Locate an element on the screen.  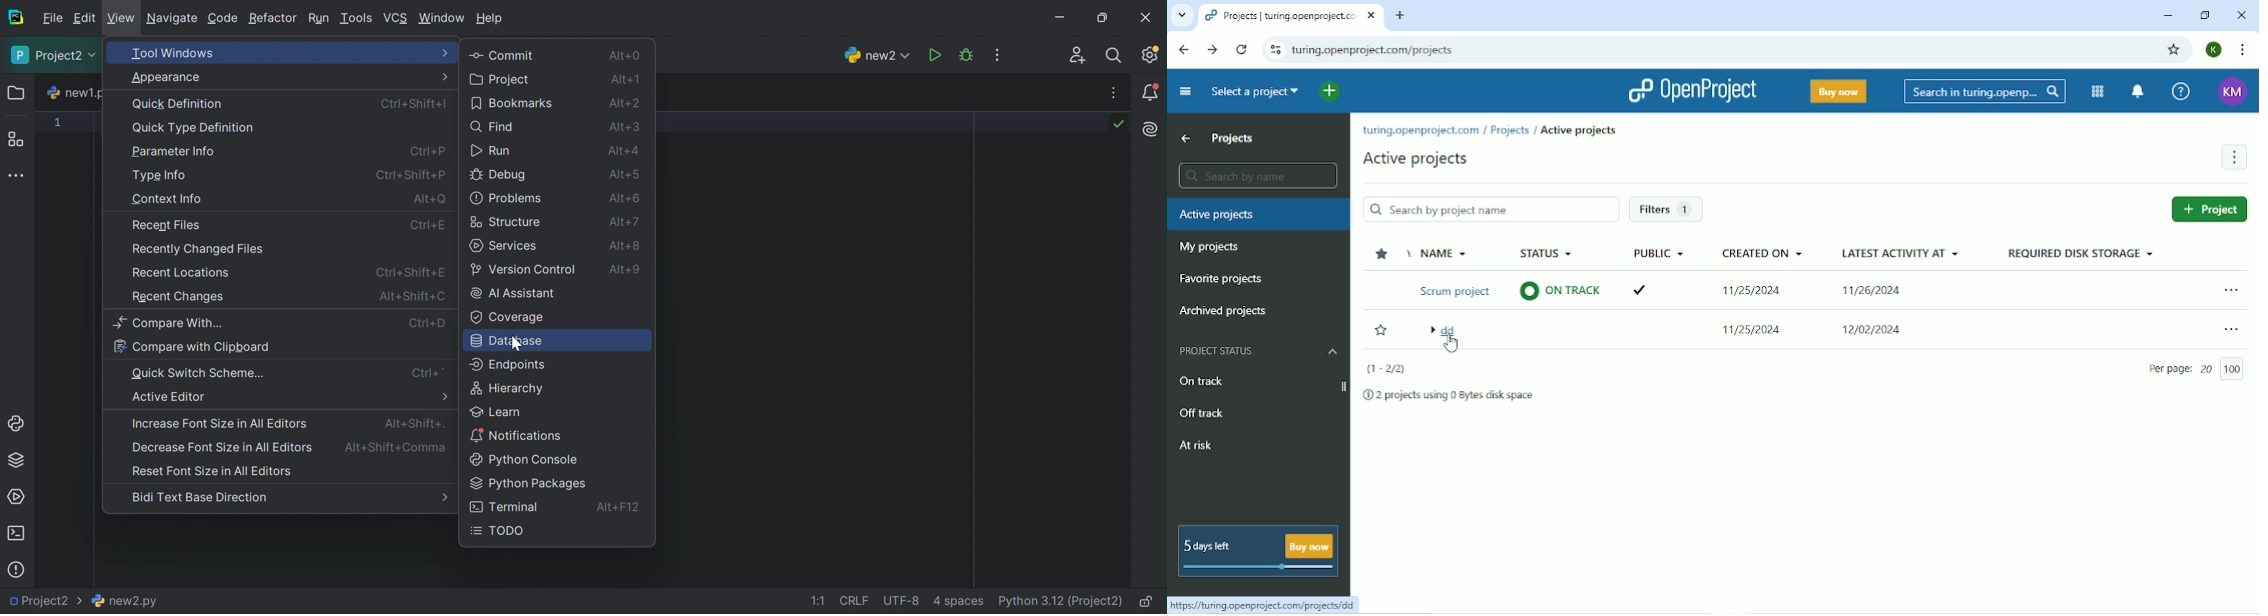
On Track is located at coordinates (1565, 292).